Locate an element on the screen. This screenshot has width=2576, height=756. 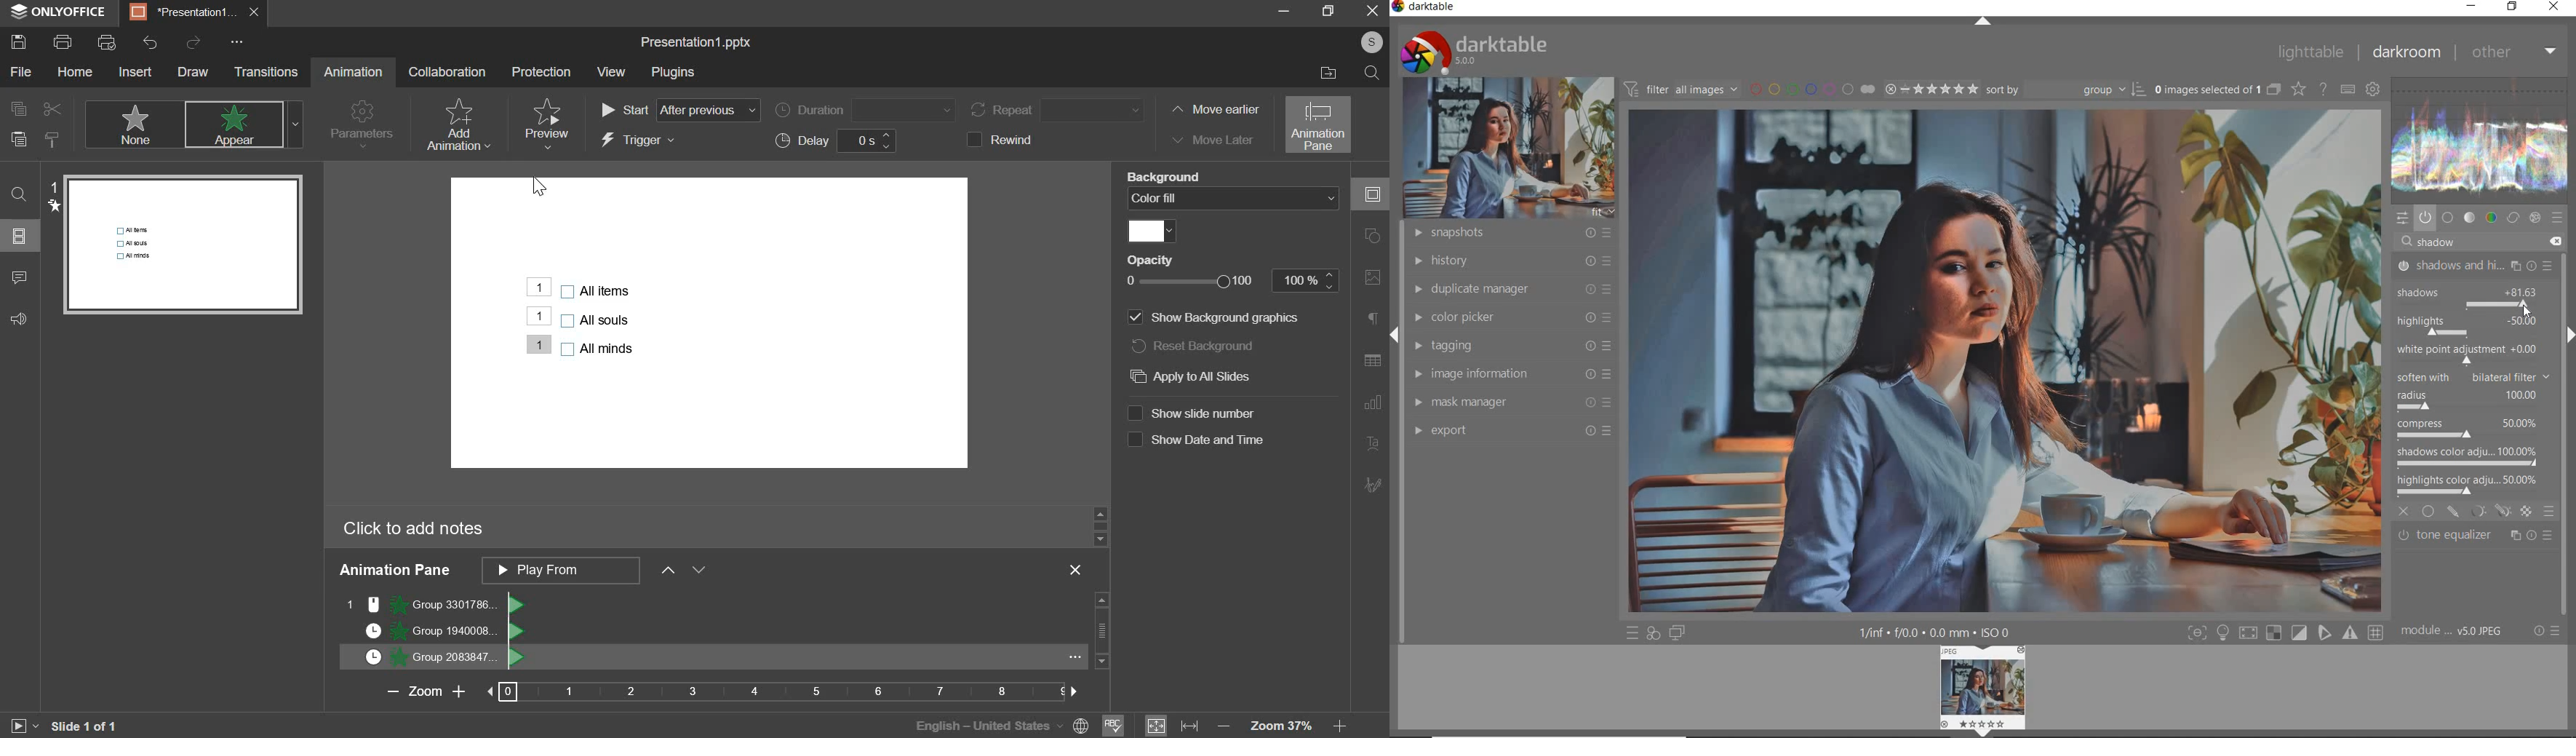
transitions is located at coordinates (266, 71).